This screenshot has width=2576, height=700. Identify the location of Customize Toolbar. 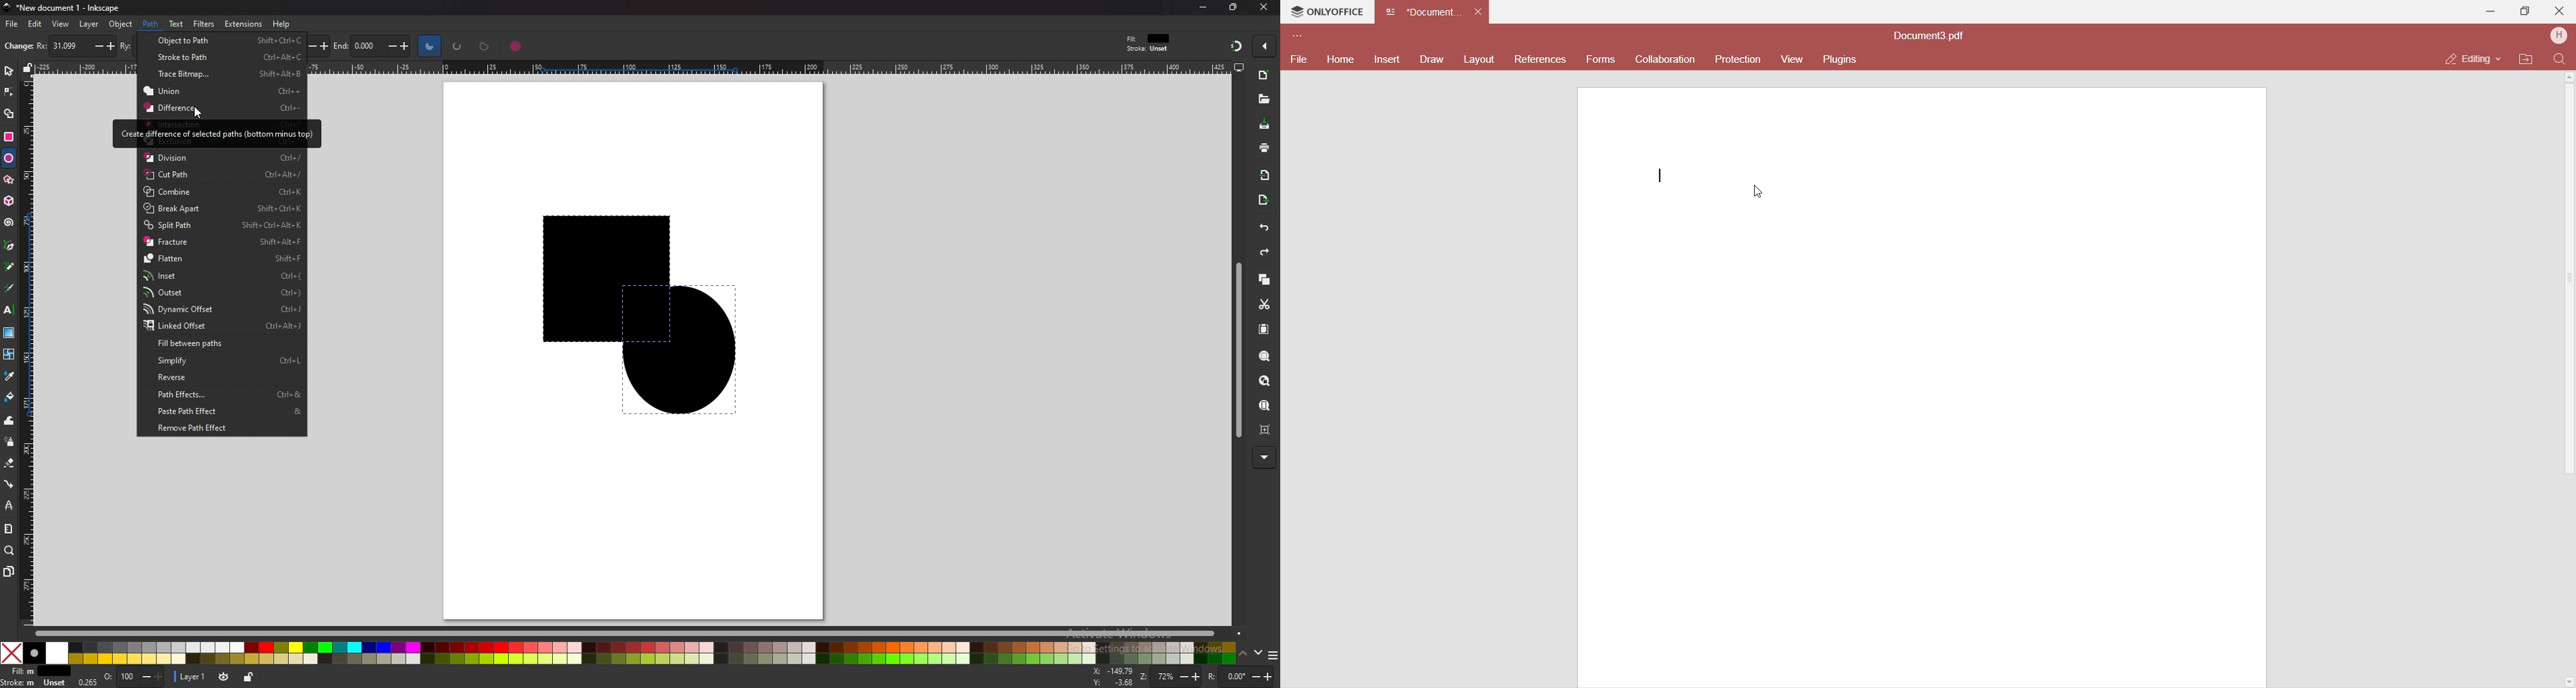
(1296, 38).